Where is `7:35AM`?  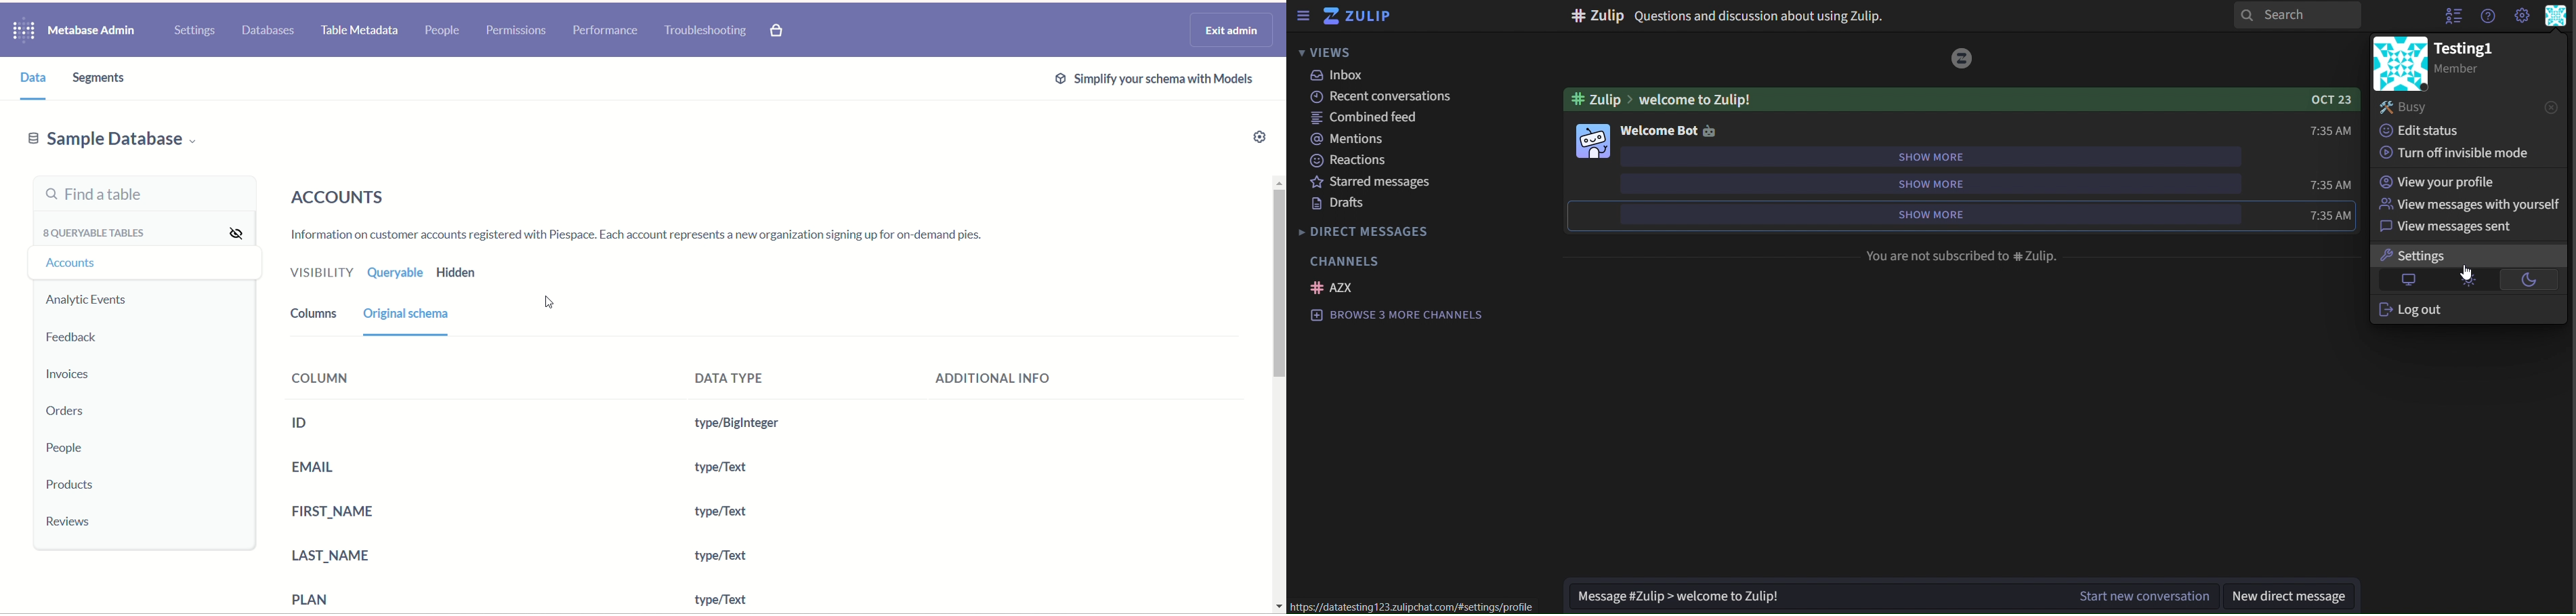
7:35AM is located at coordinates (2325, 214).